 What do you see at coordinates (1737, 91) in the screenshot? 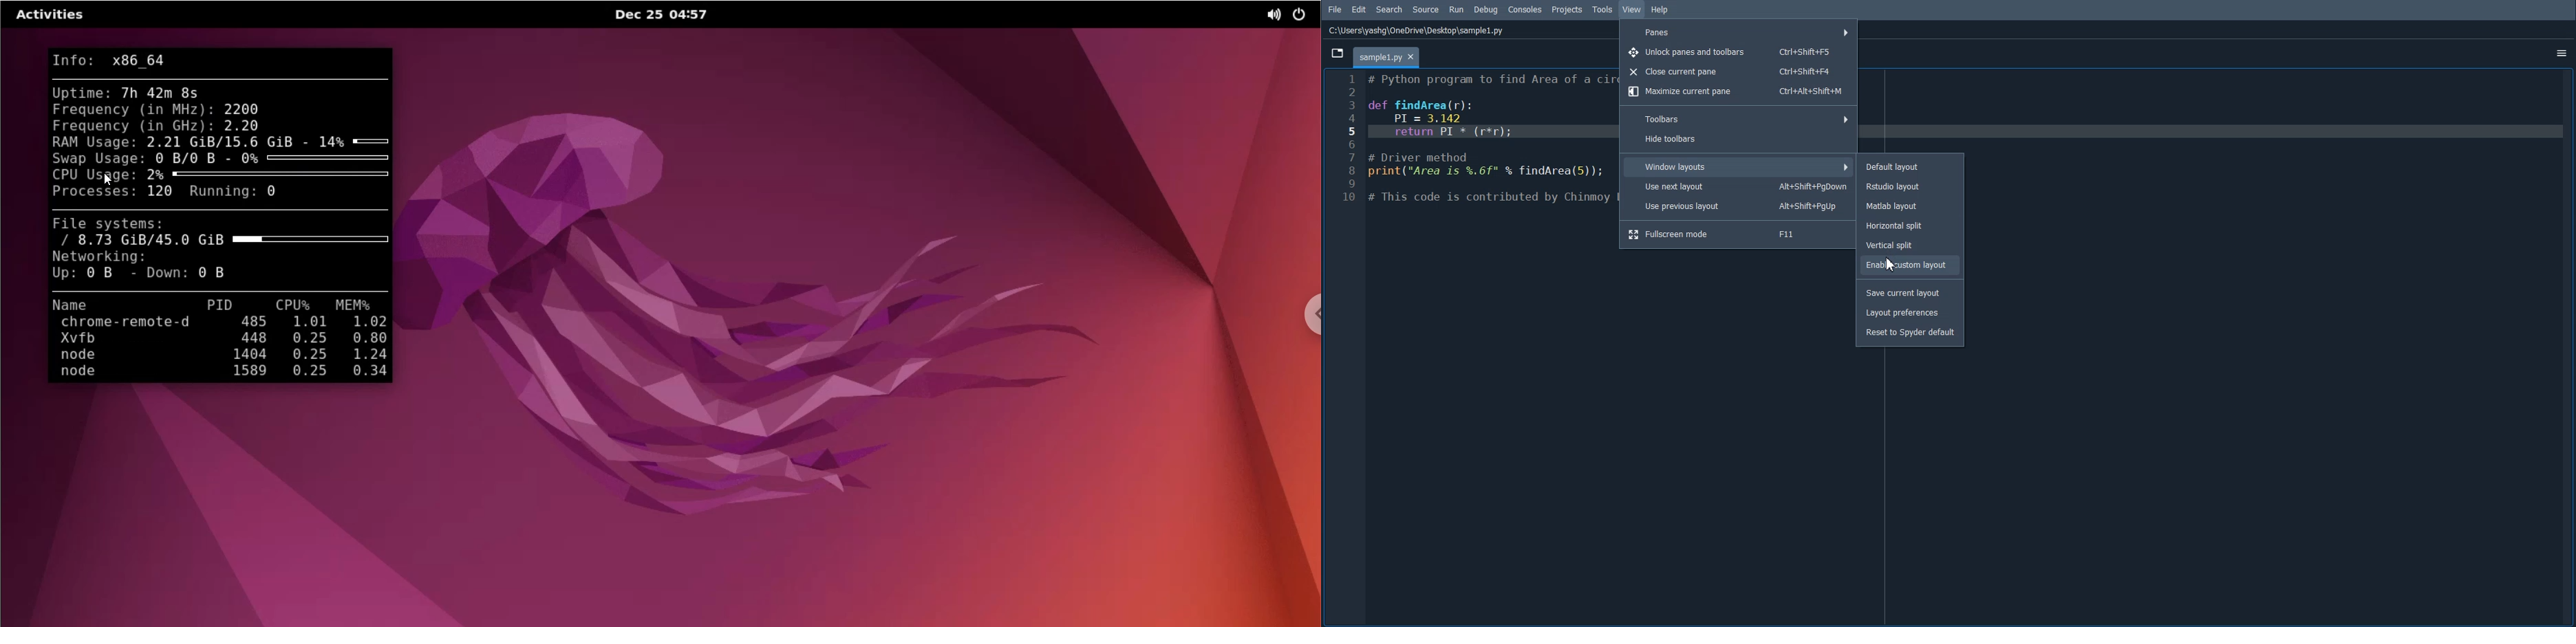
I see `Maximize current panes` at bounding box center [1737, 91].